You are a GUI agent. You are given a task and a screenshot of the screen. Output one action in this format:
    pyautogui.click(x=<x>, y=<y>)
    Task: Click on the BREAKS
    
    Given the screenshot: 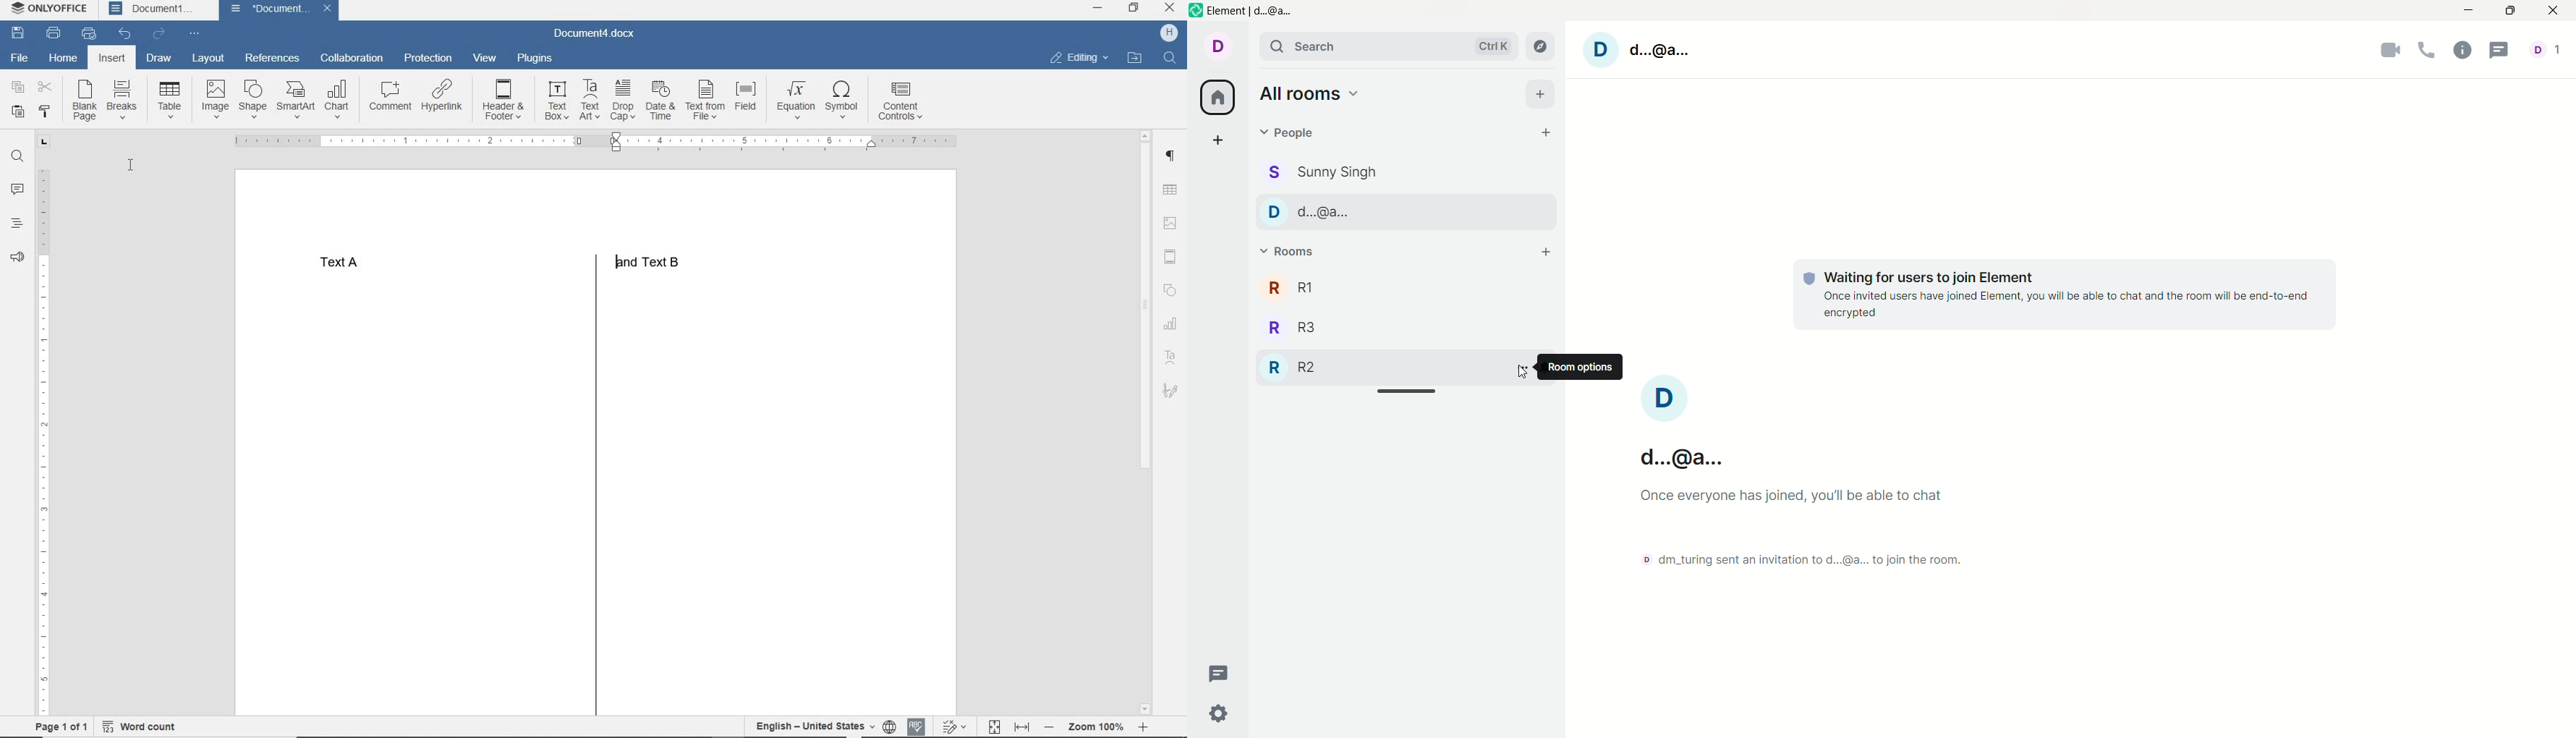 What is the action you would take?
    pyautogui.click(x=124, y=101)
    